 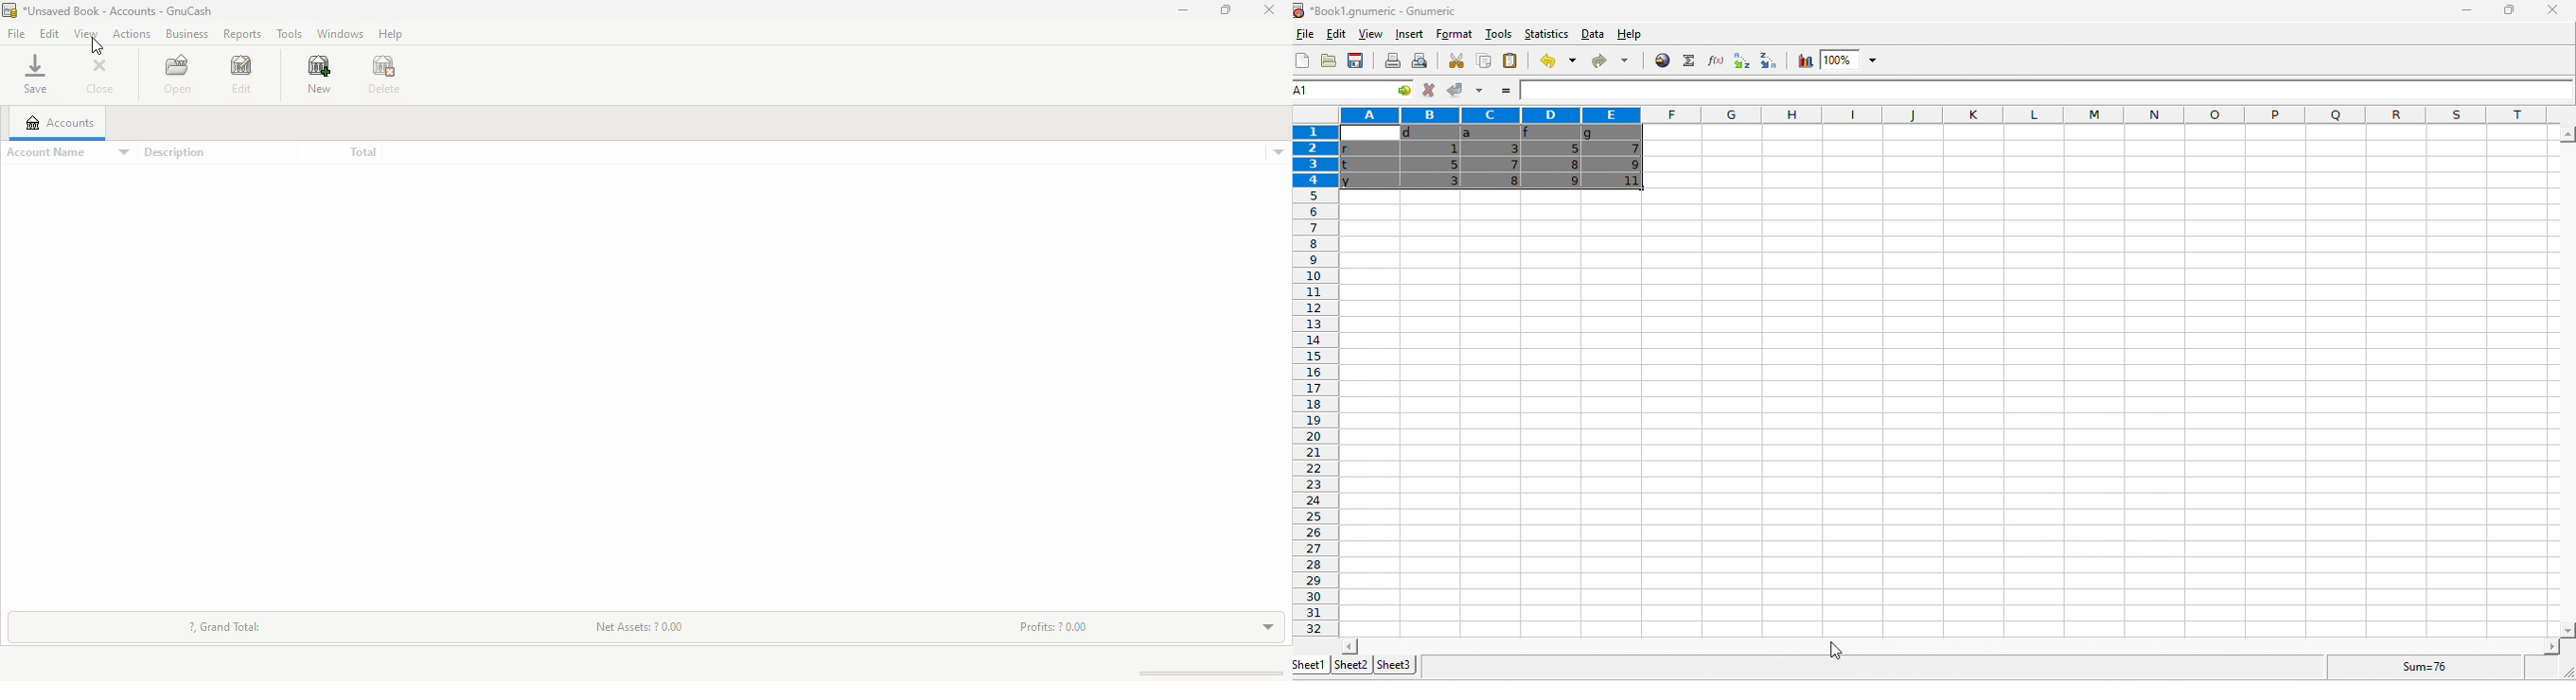 I want to click on undo, so click(x=1555, y=61).